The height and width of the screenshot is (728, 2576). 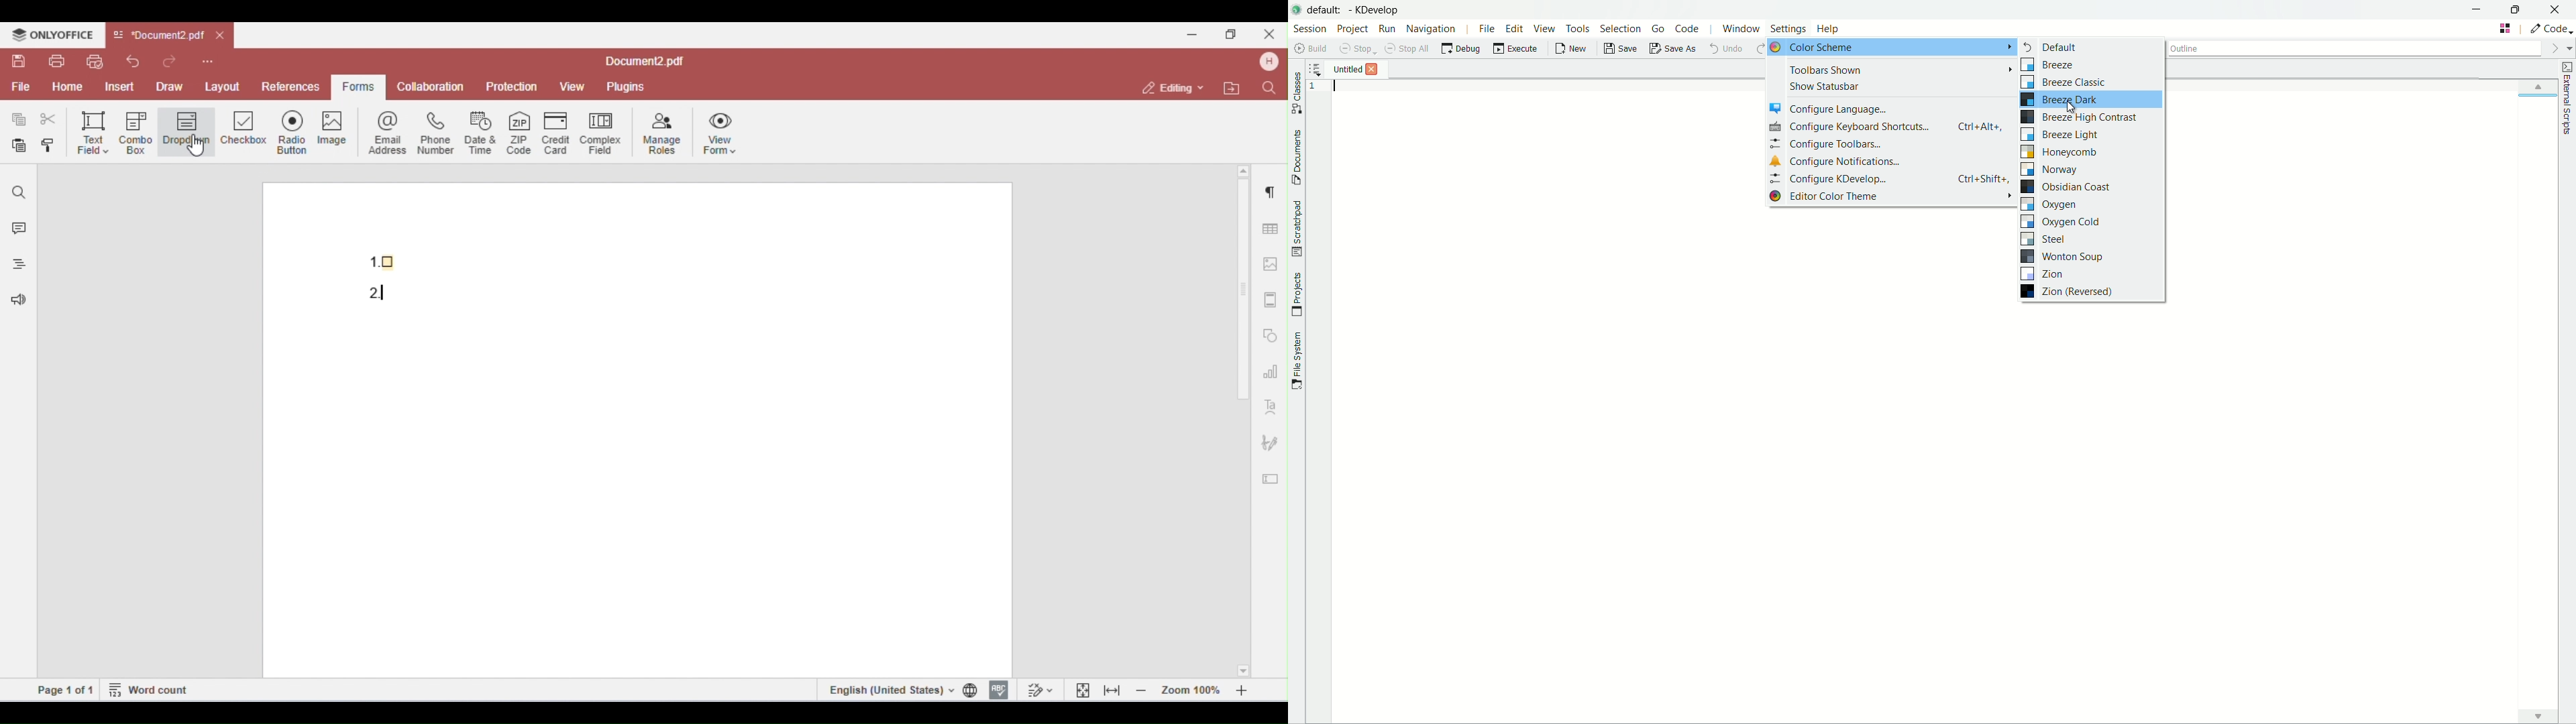 I want to click on toggle projects, so click(x=1297, y=294).